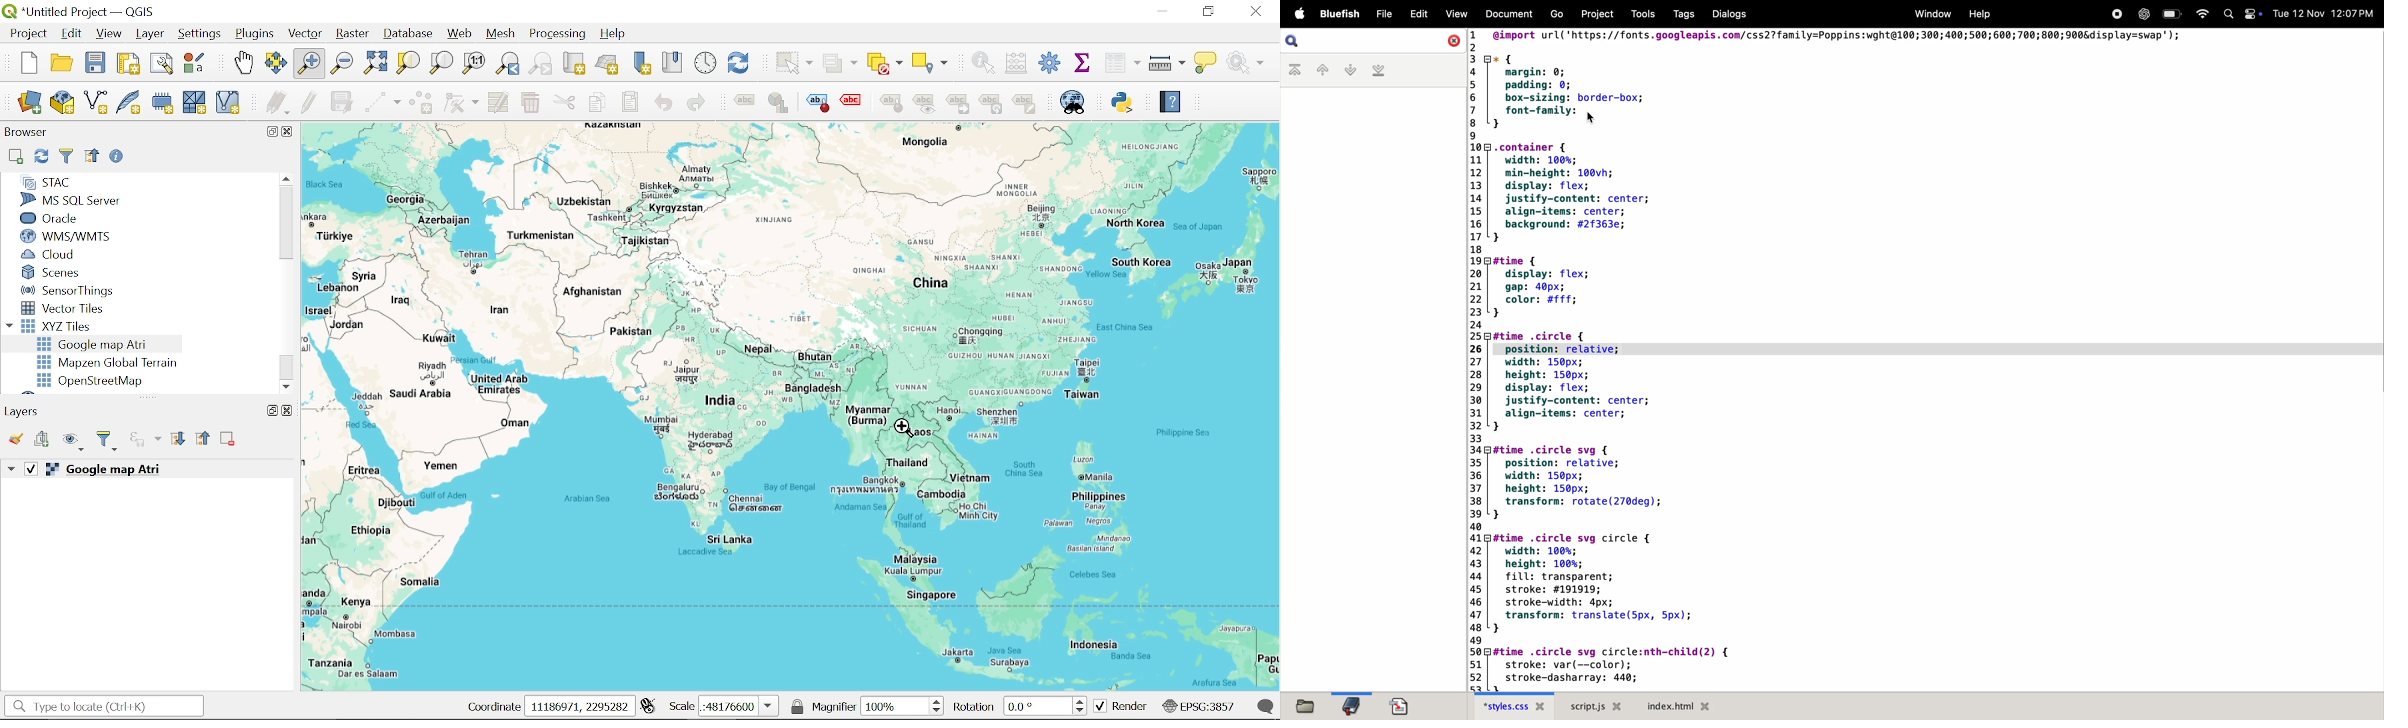 The height and width of the screenshot is (728, 2408). Describe the element at coordinates (1159, 10) in the screenshot. I see `Minimize` at that location.